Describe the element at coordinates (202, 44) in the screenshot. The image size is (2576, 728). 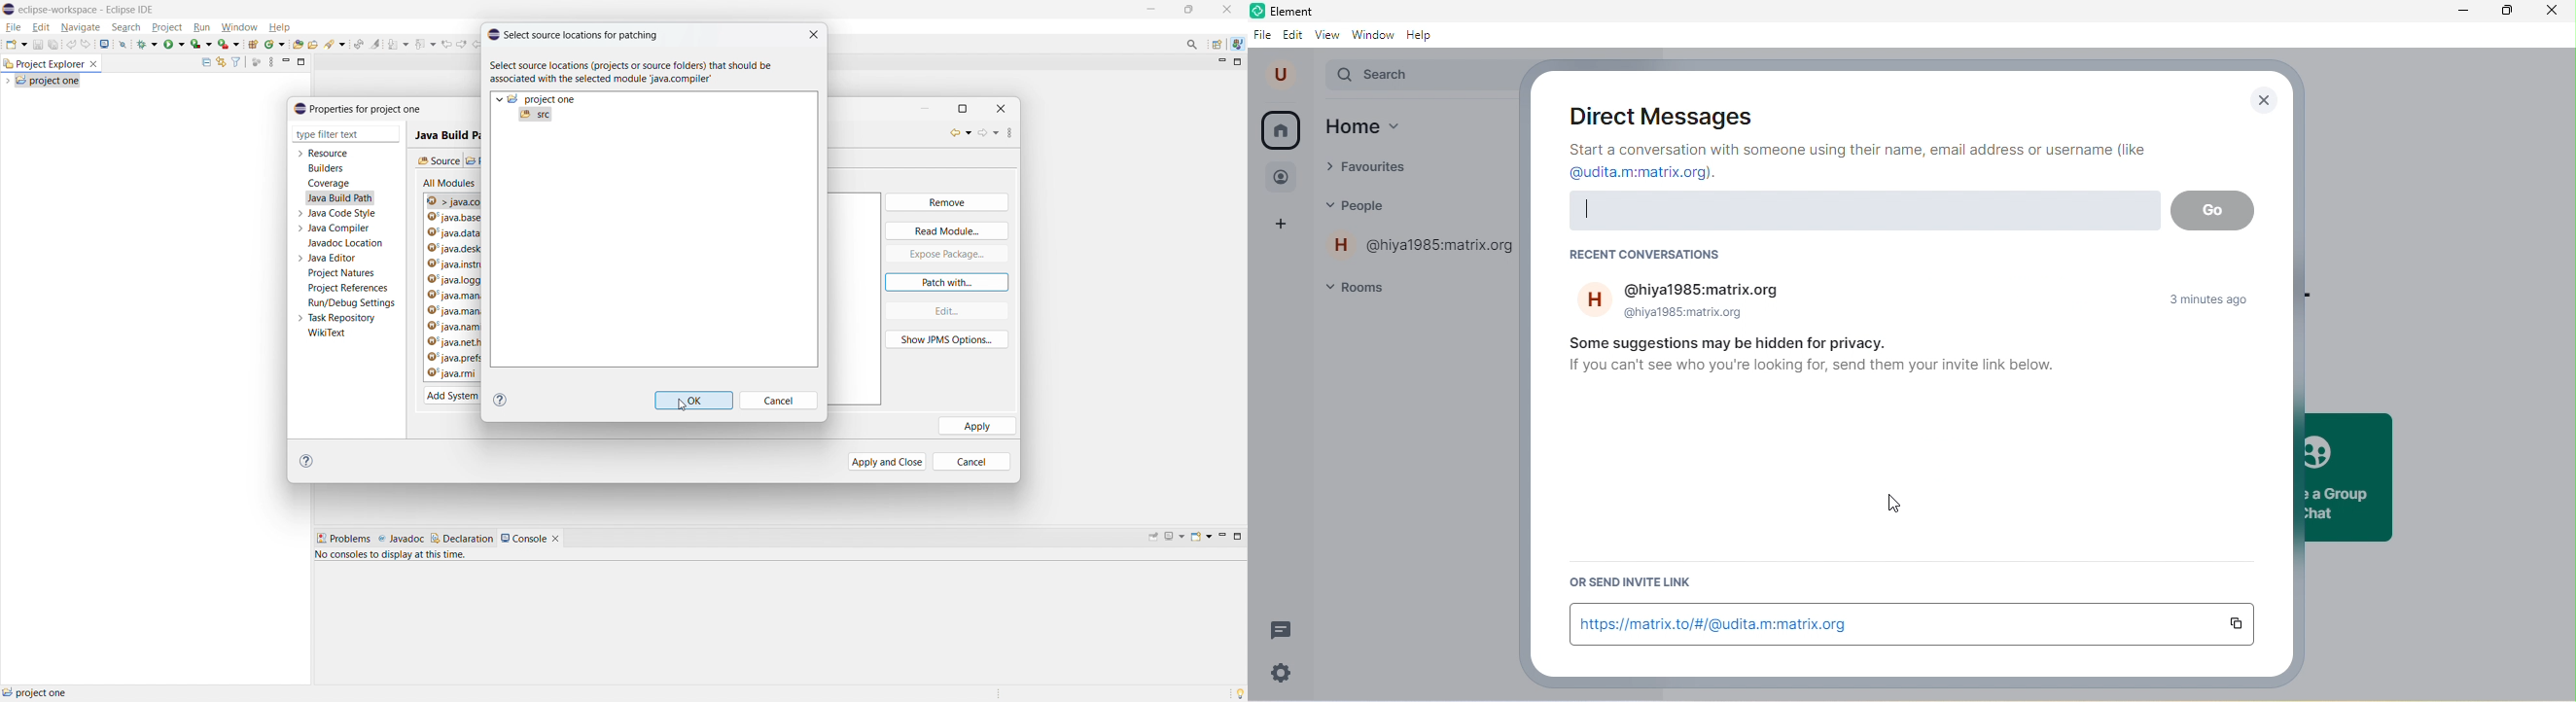
I see `coverage` at that location.